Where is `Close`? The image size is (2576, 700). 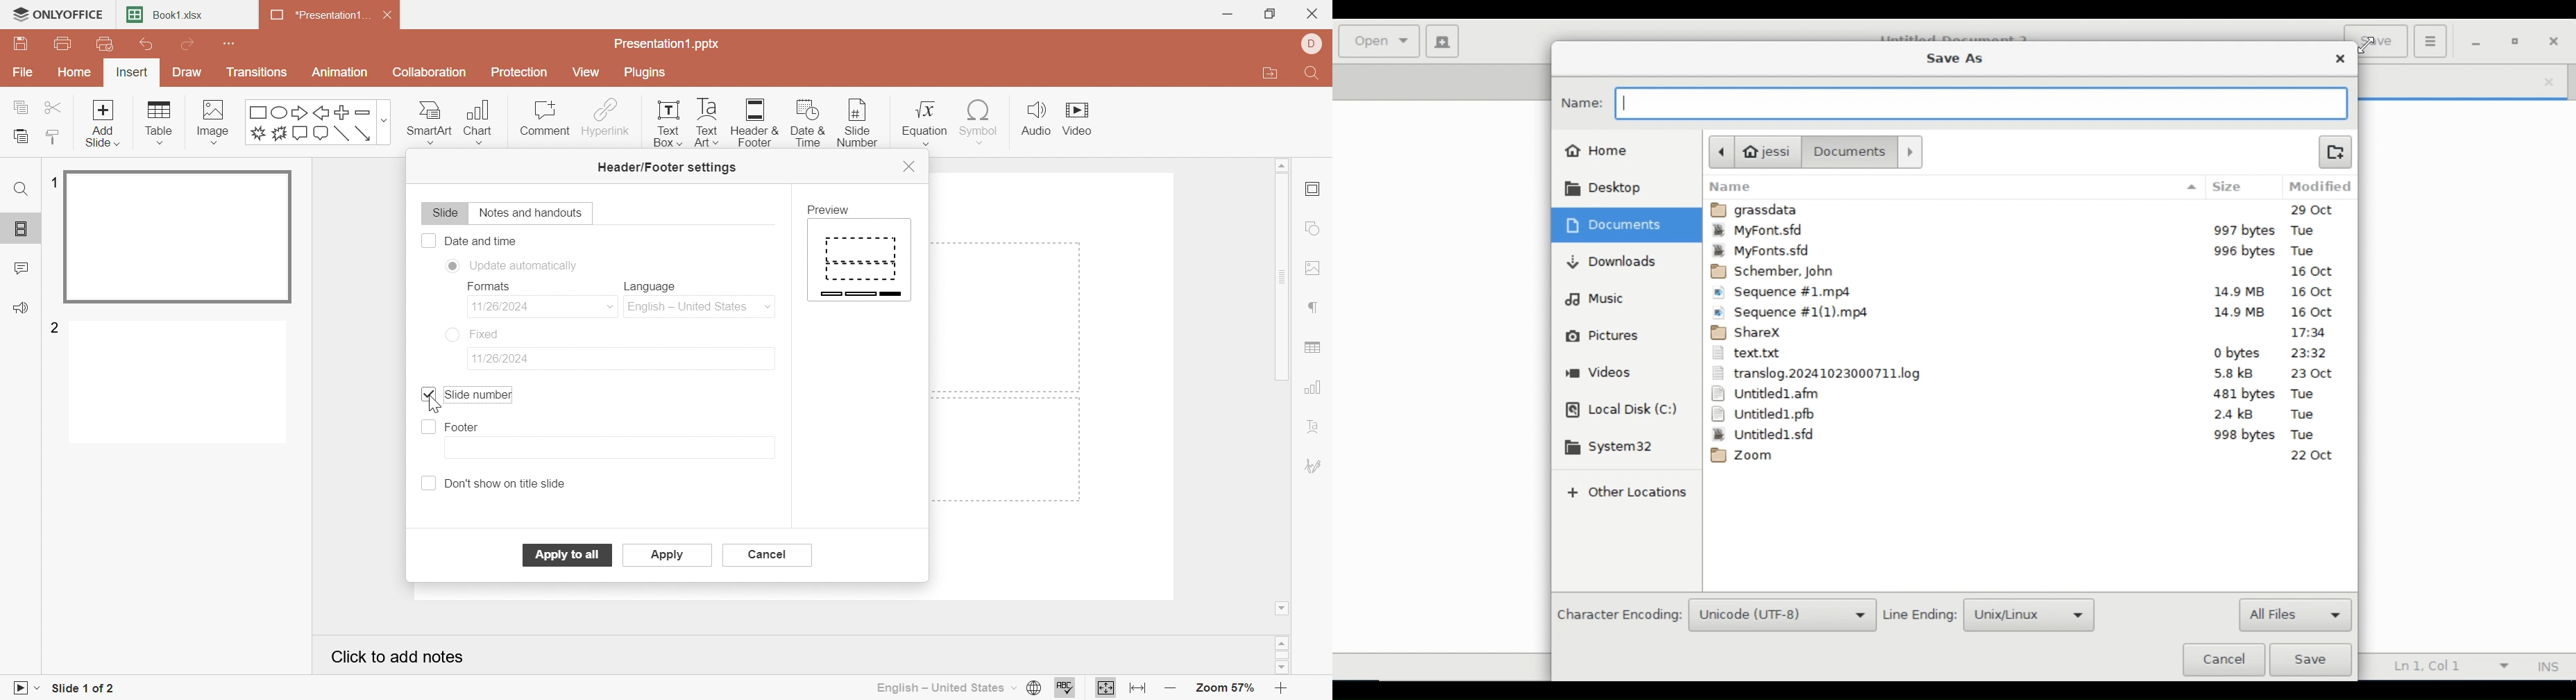
Close is located at coordinates (910, 165).